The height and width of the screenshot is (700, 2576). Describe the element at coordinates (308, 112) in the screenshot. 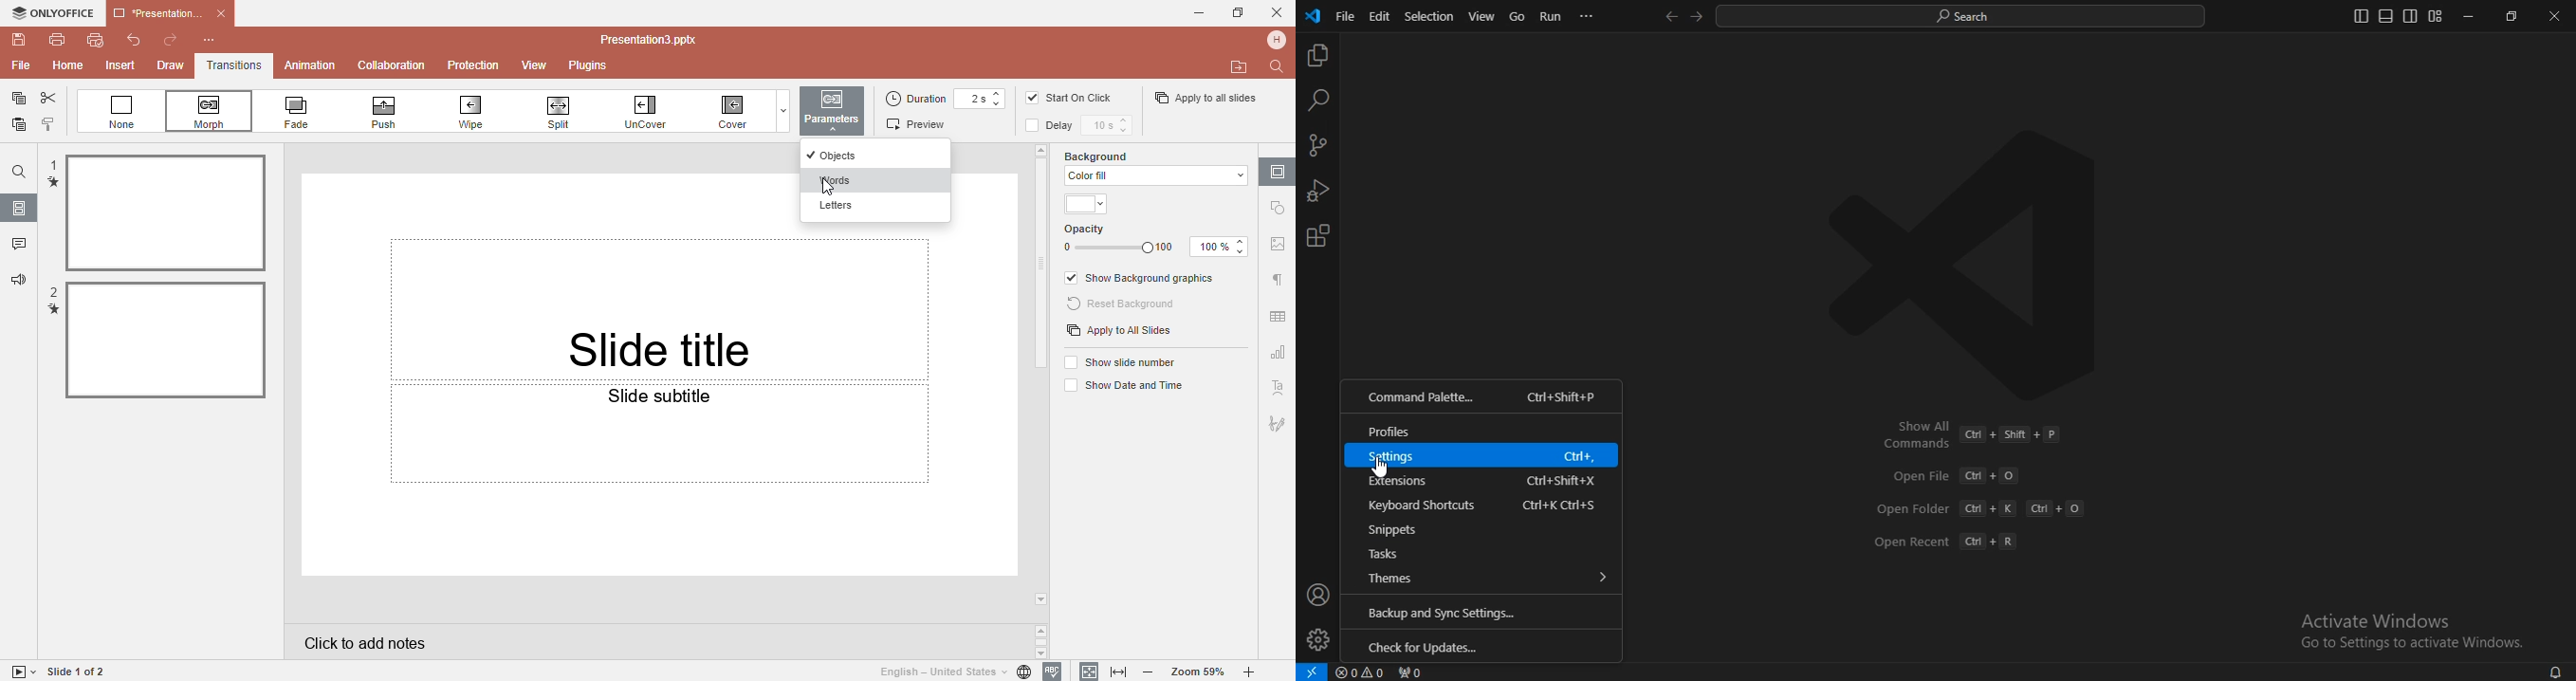

I see `Fade` at that location.